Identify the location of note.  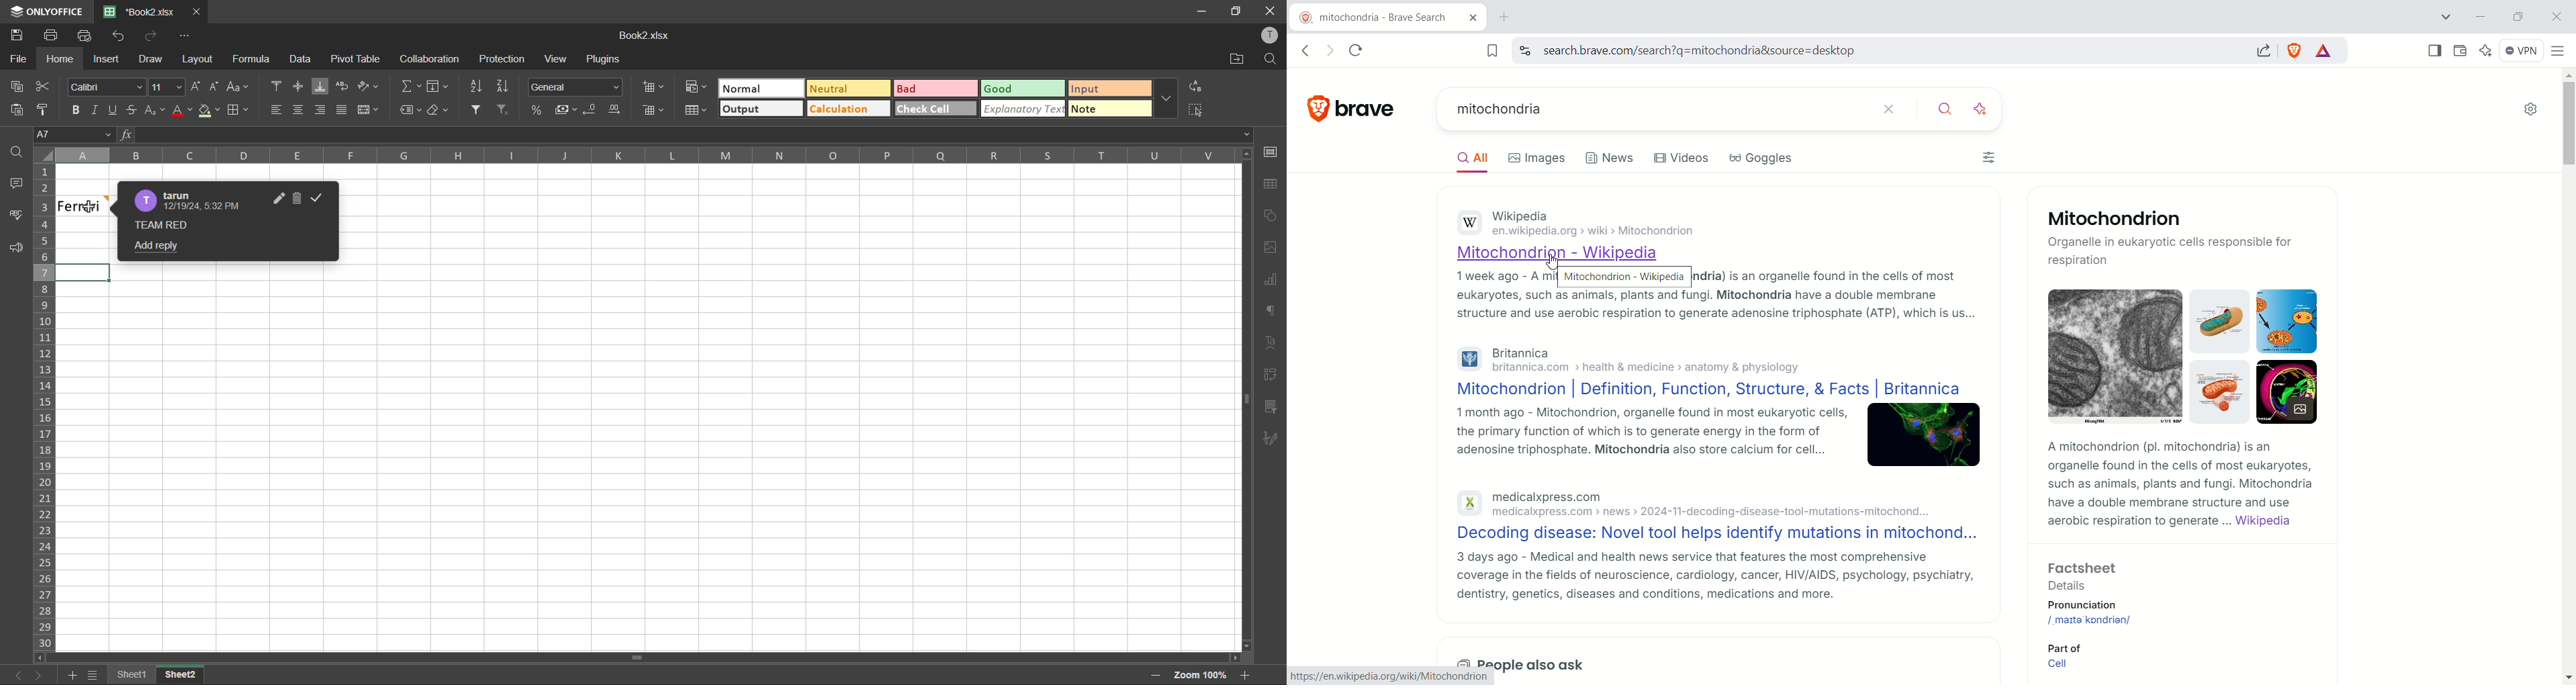
(1107, 109).